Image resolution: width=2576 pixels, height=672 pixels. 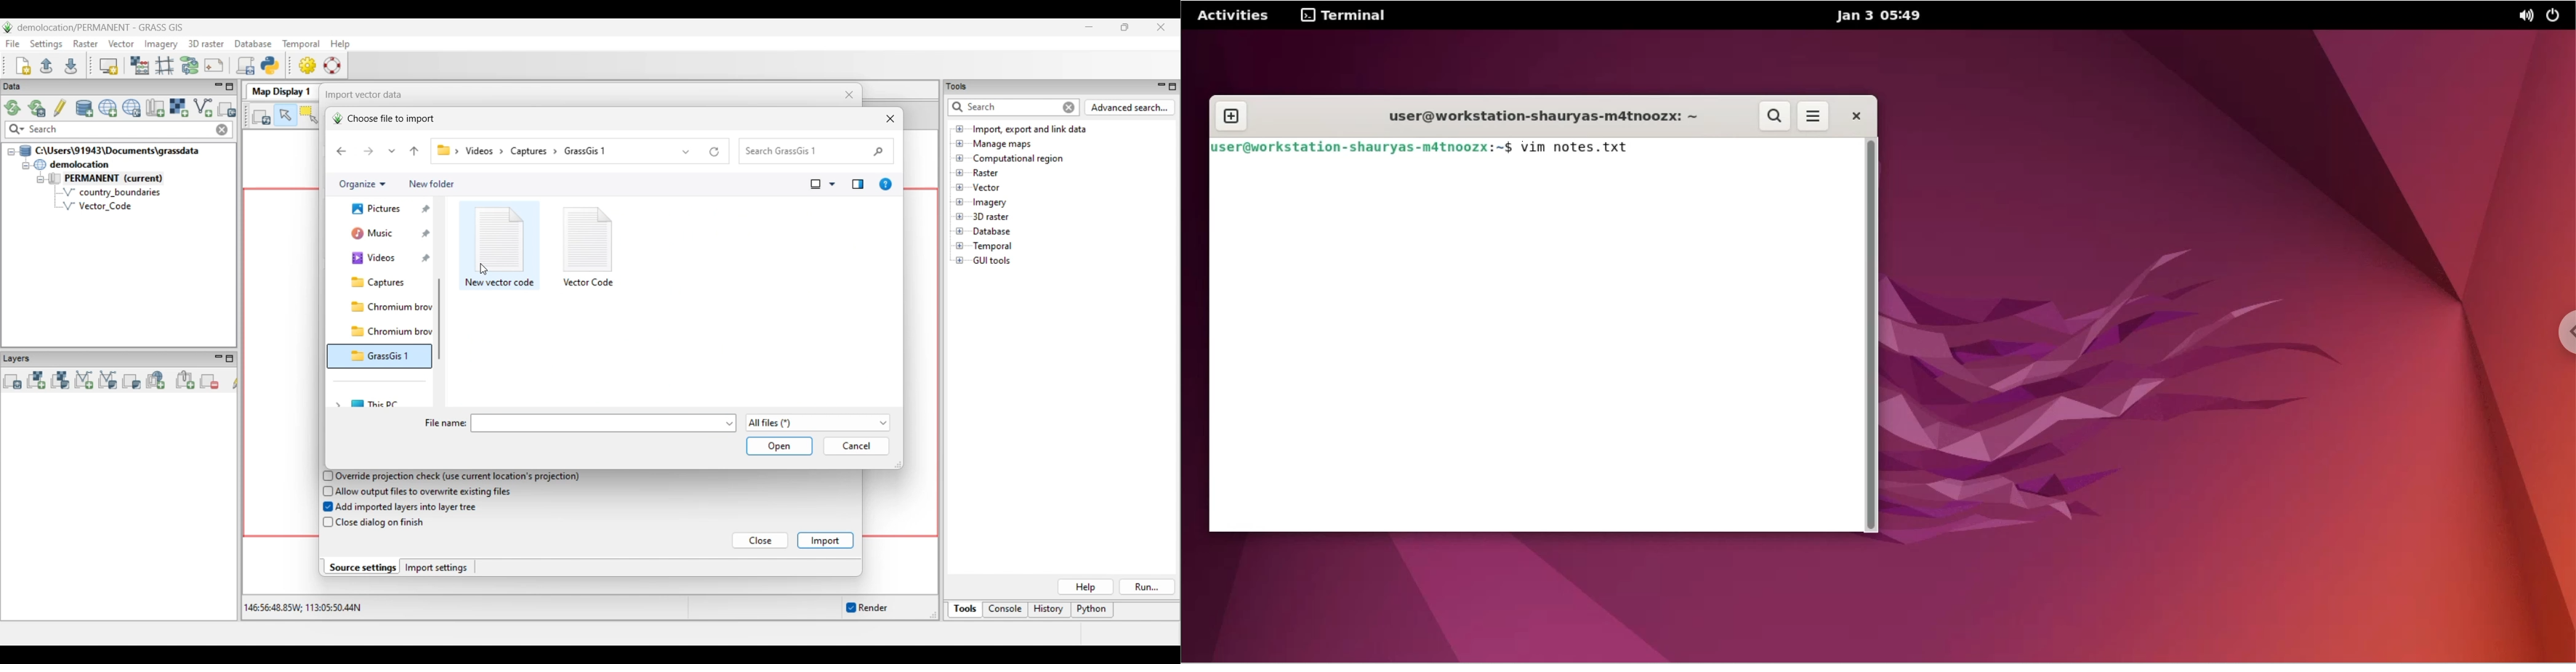 I want to click on Show the preview pane, so click(x=858, y=184).